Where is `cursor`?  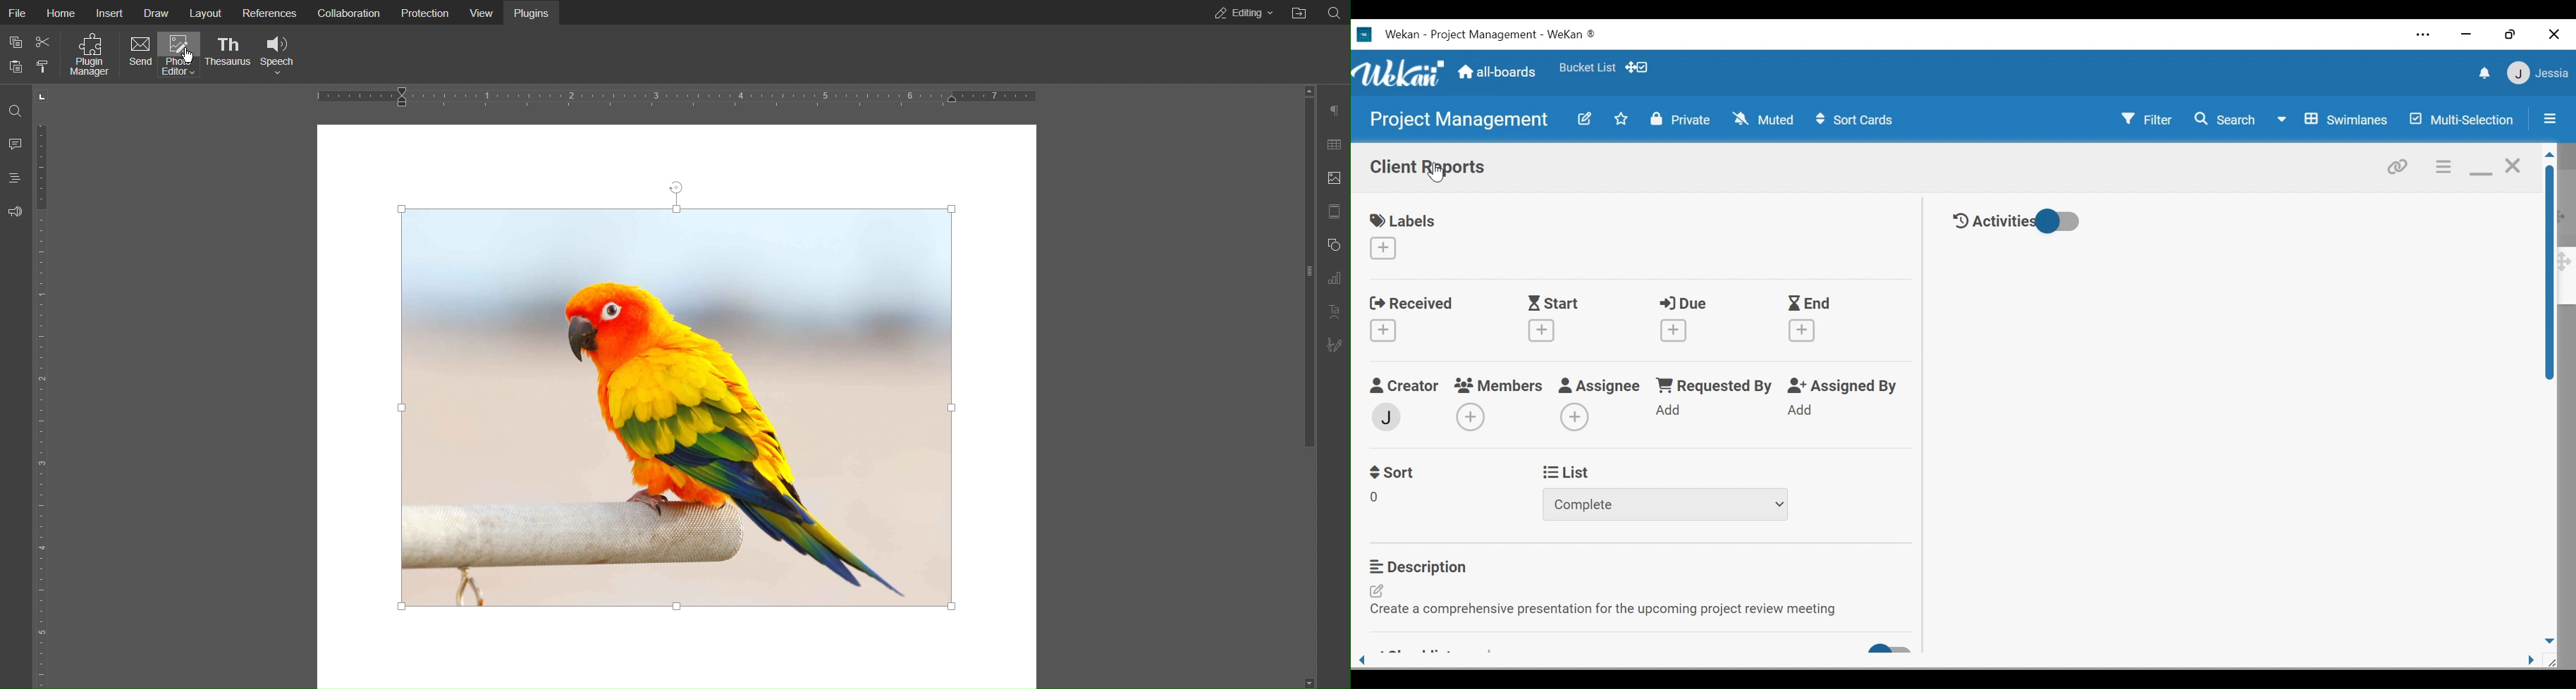 cursor is located at coordinates (1440, 176).